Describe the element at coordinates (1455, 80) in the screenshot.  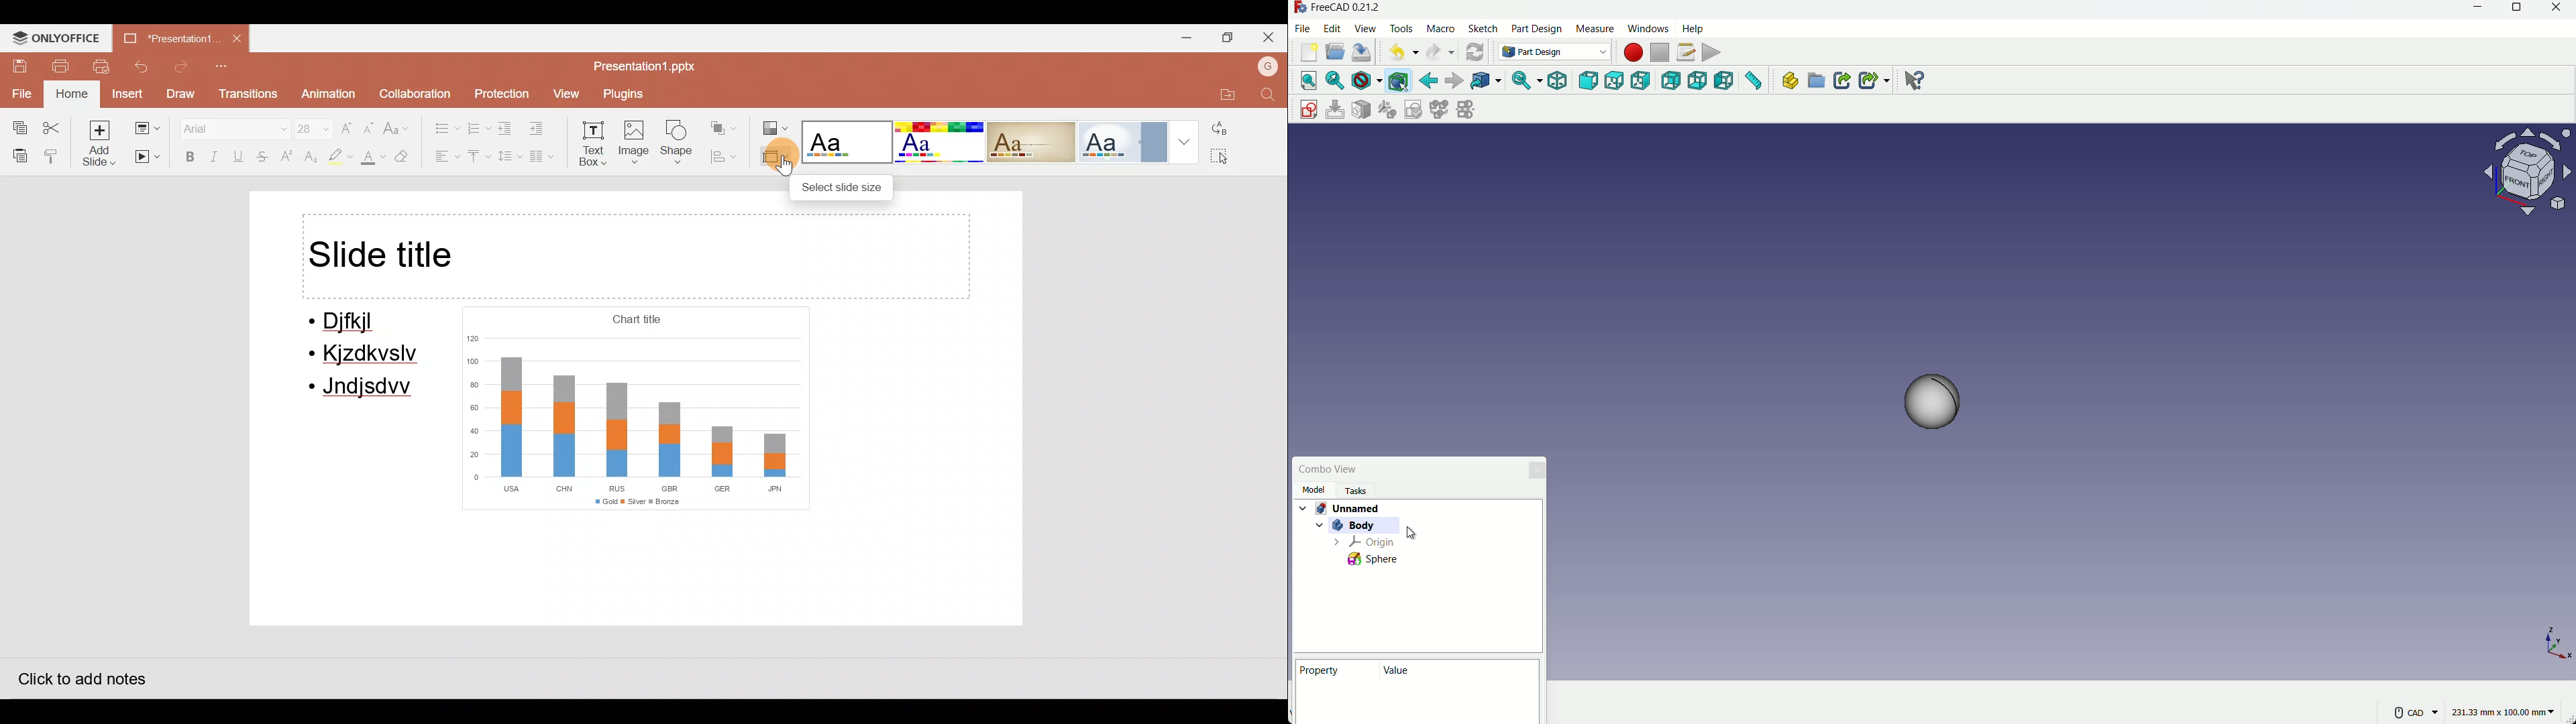
I see `forward` at that location.